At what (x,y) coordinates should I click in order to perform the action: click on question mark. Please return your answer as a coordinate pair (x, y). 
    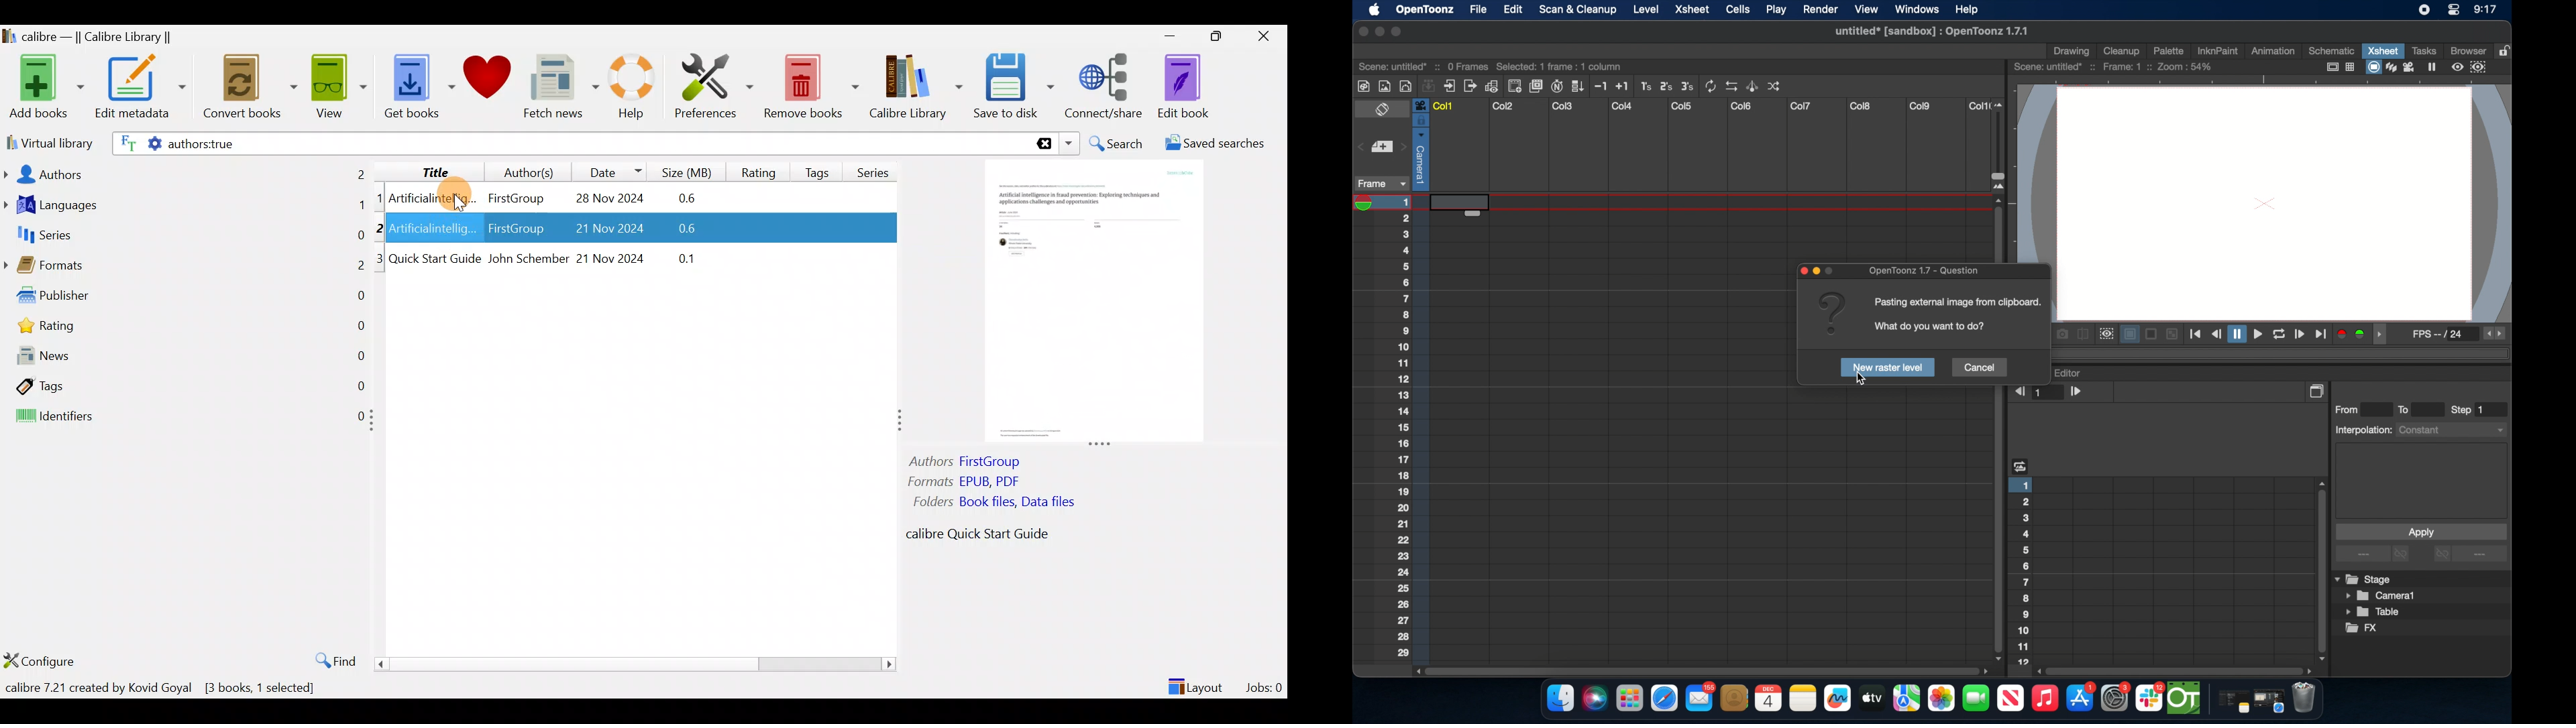
    Looking at the image, I should click on (1830, 313).